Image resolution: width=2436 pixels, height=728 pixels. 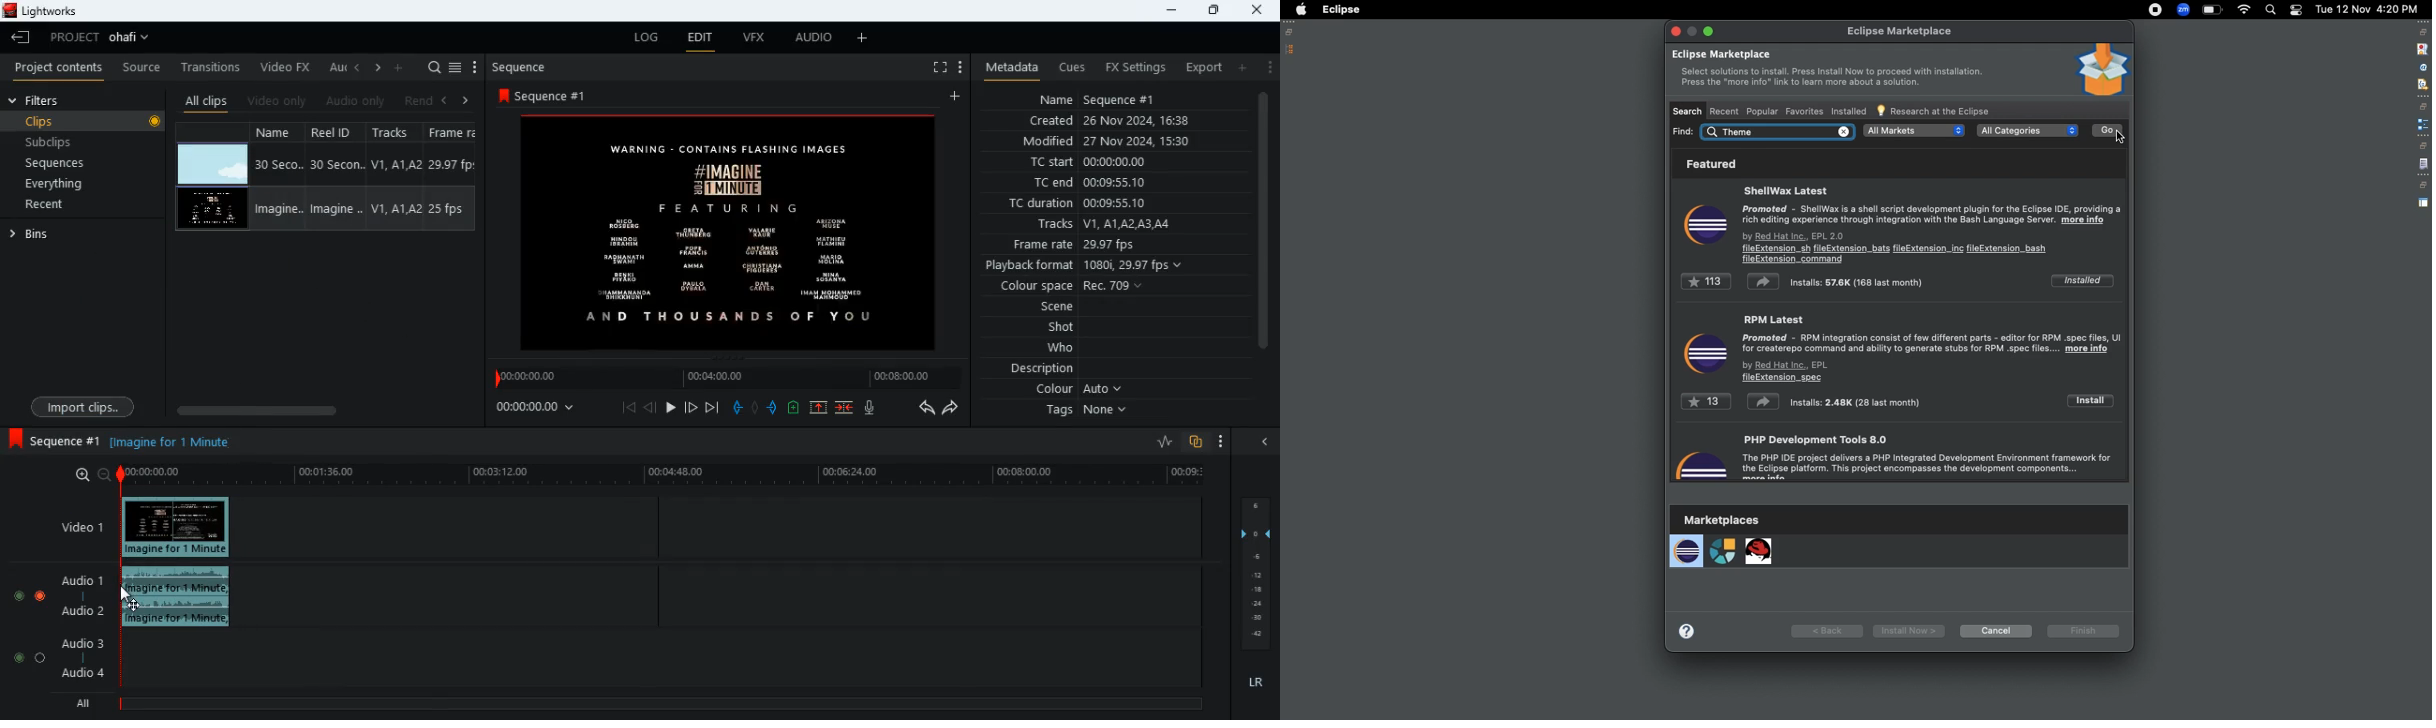 I want to click on Back, so click(x=1826, y=630).